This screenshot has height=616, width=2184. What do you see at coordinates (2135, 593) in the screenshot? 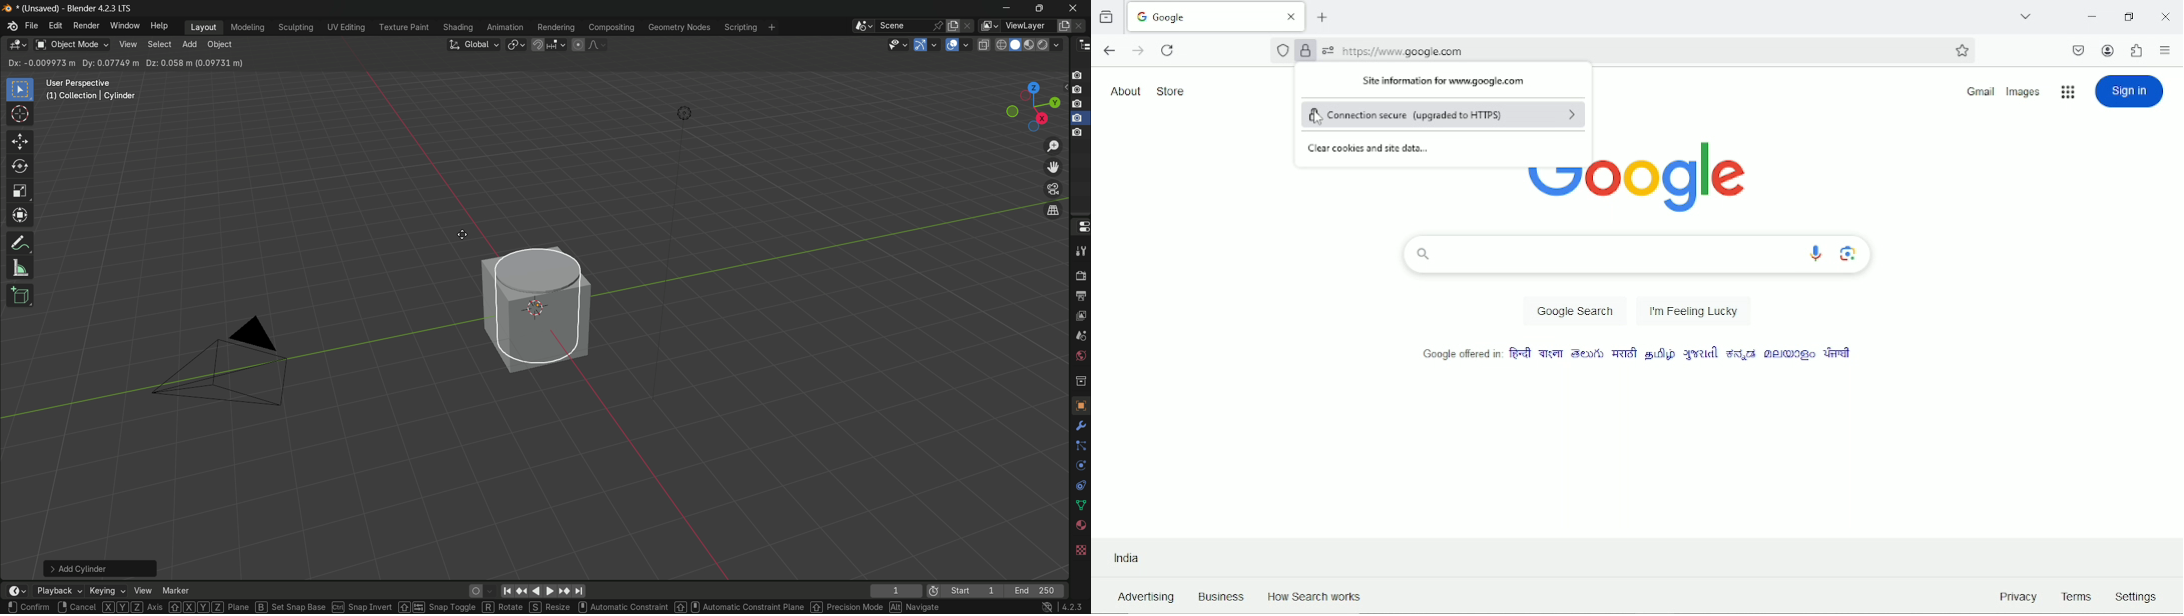
I see `Settings` at bounding box center [2135, 593].